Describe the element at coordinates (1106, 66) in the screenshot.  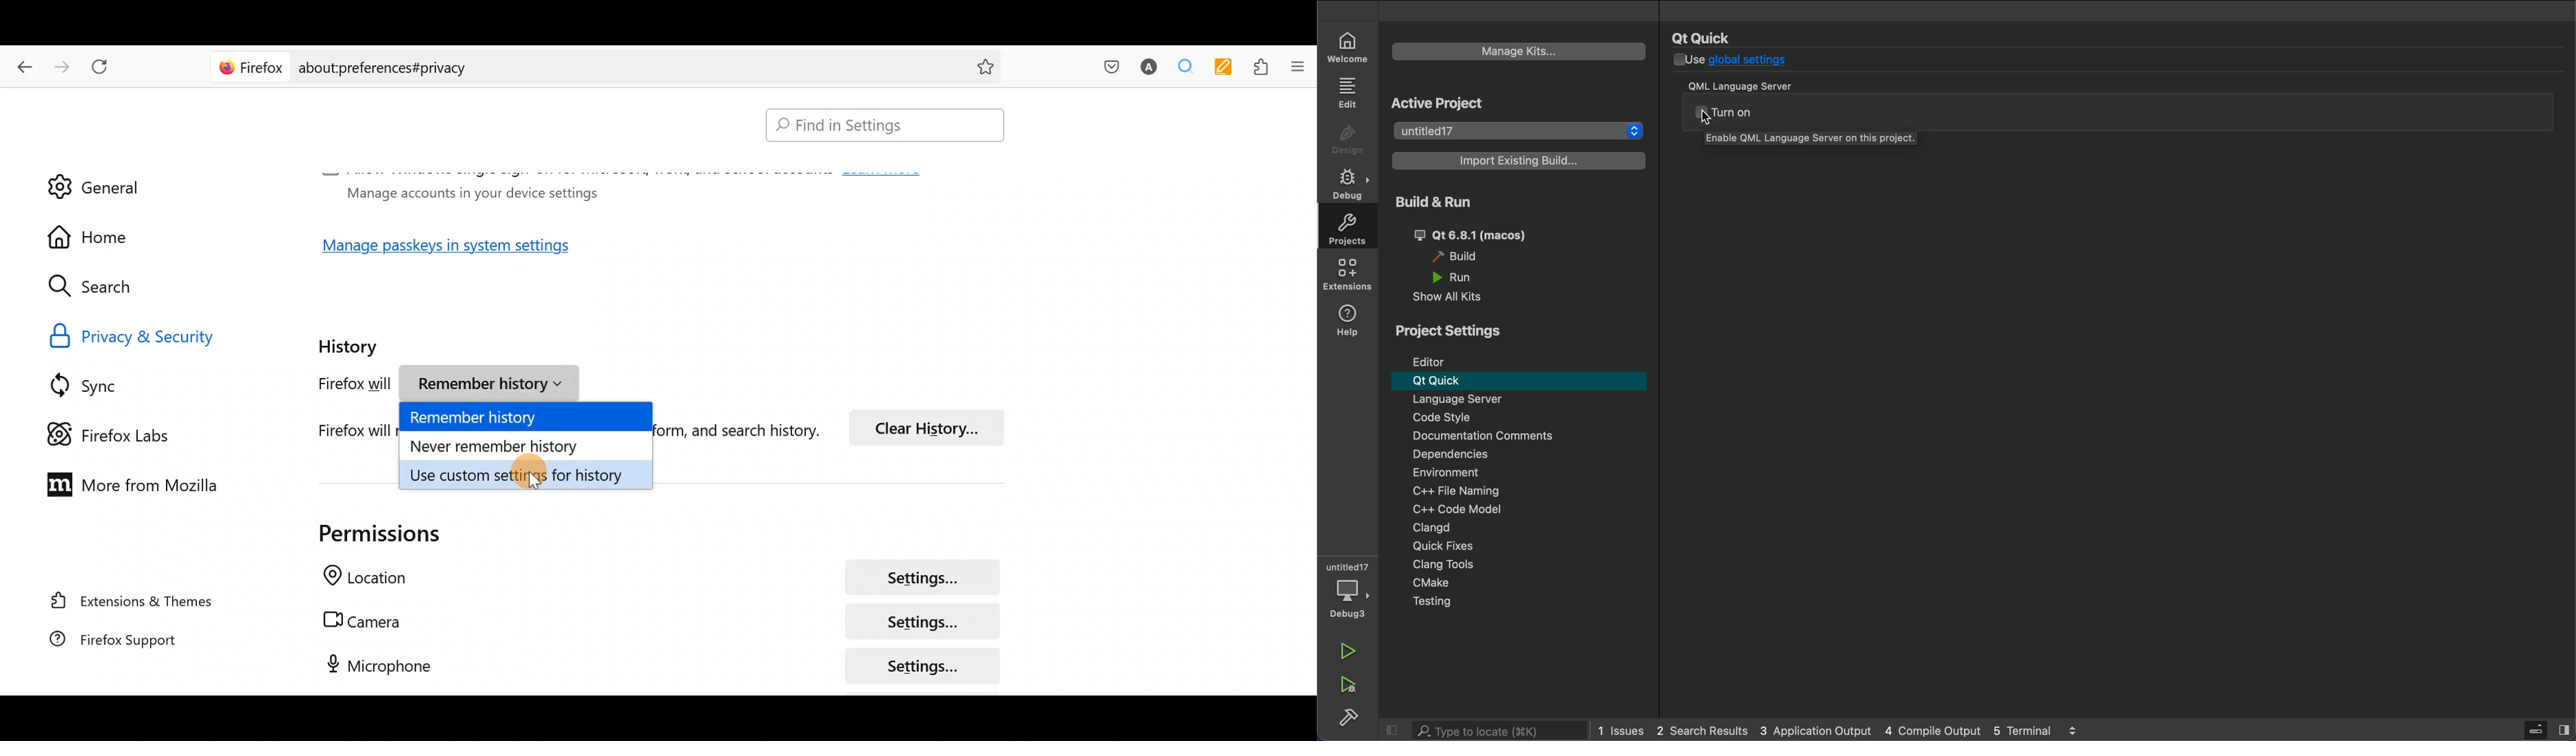
I see `Save to pocket` at that location.